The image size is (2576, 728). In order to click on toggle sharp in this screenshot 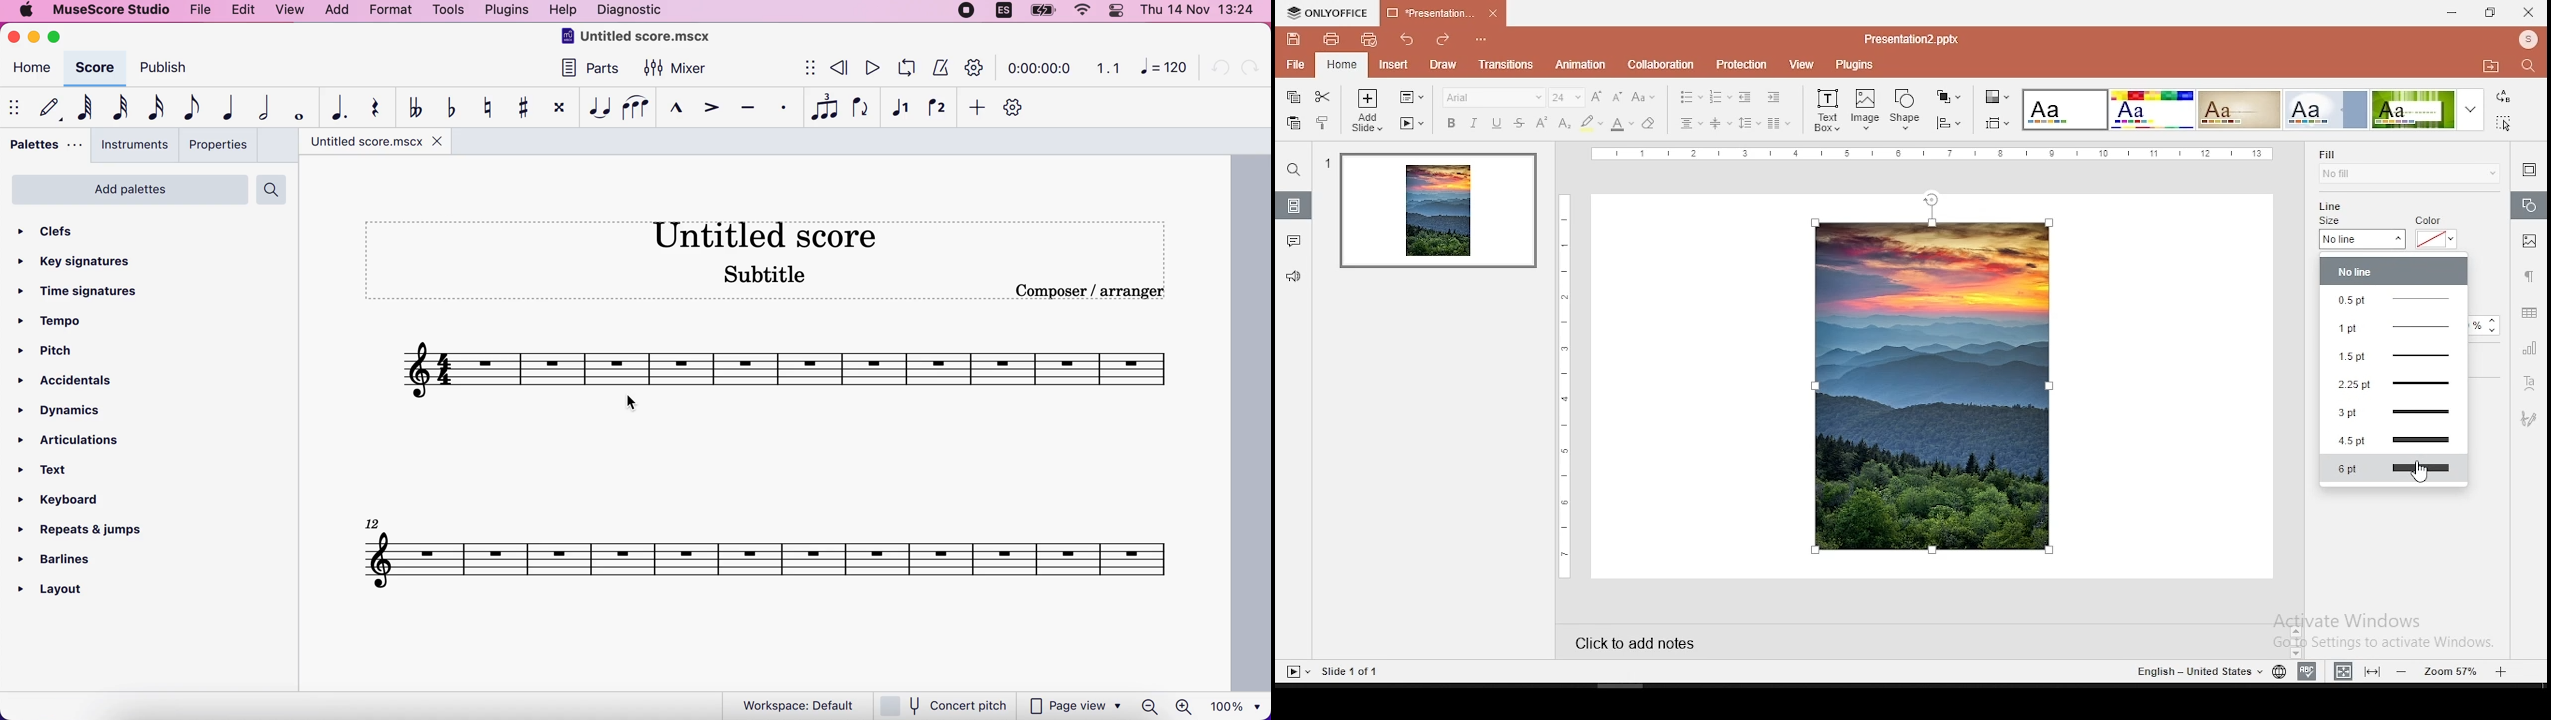, I will do `click(519, 108)`.